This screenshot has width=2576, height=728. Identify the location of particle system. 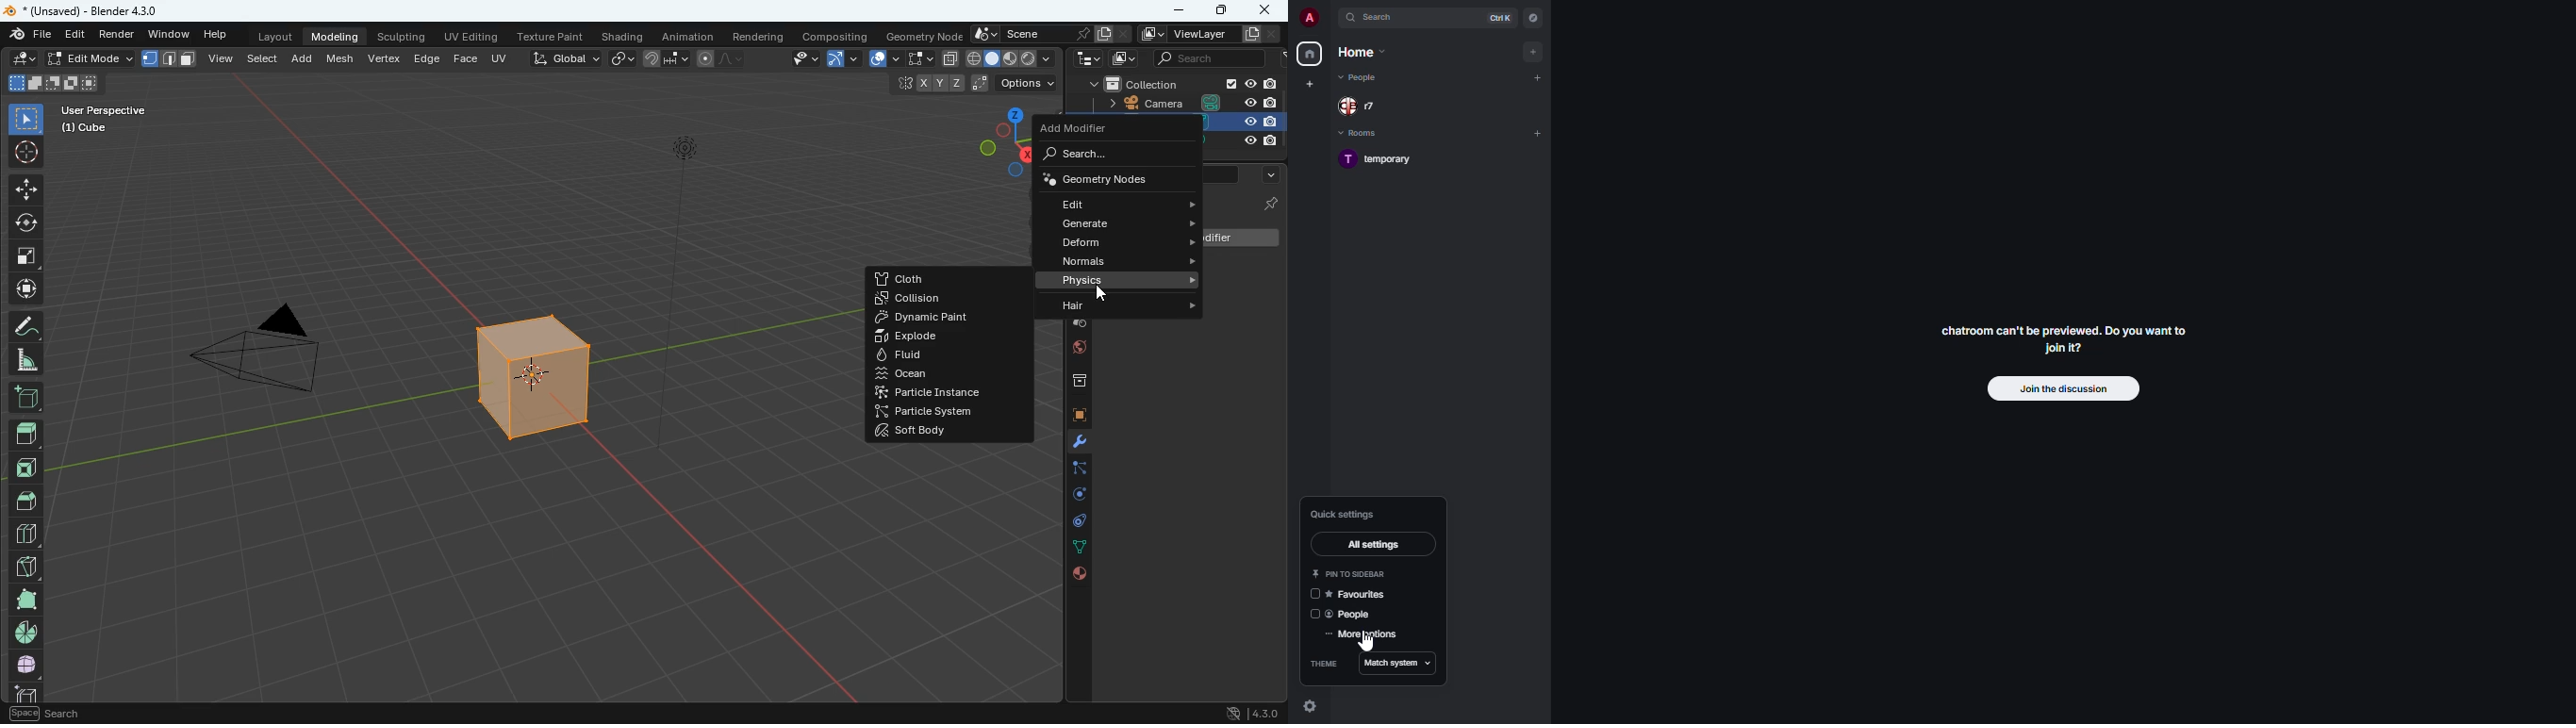
(927, 413).